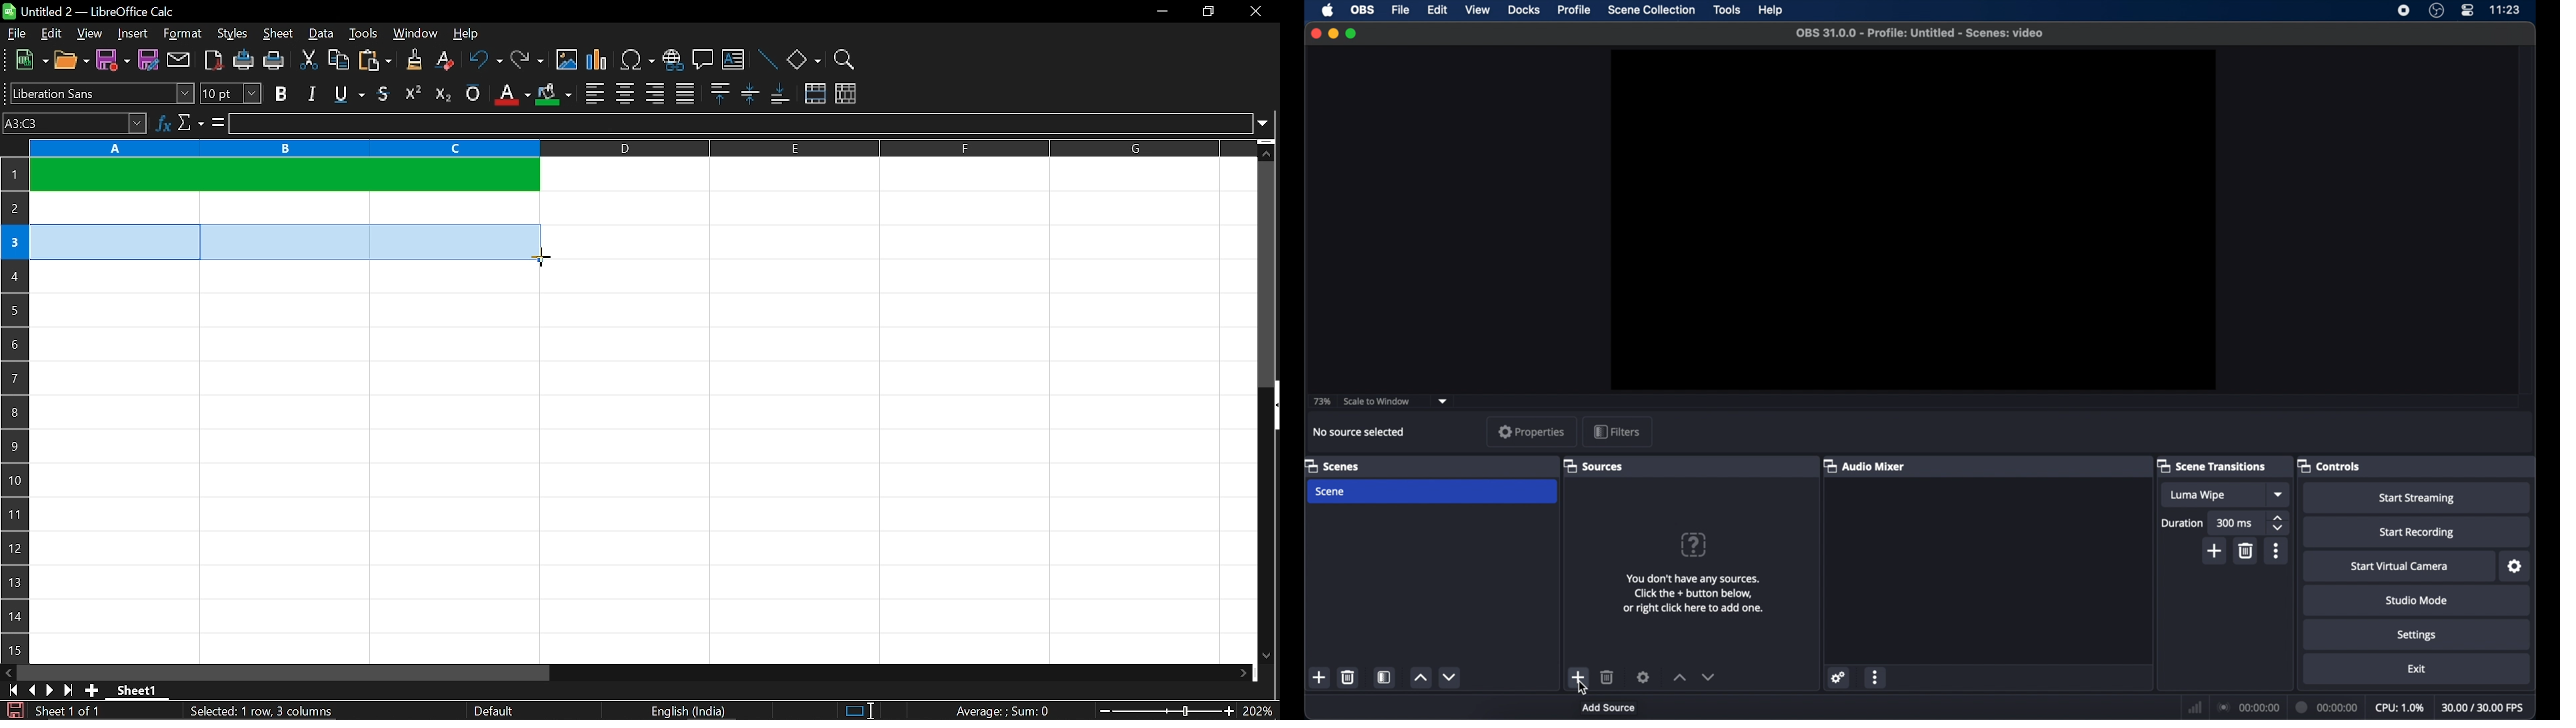 The height and width of the screenshot is (728, 2576). Describe the element at coordinates (409, 60) in the screenshot. I see `clone formatting` at that location.